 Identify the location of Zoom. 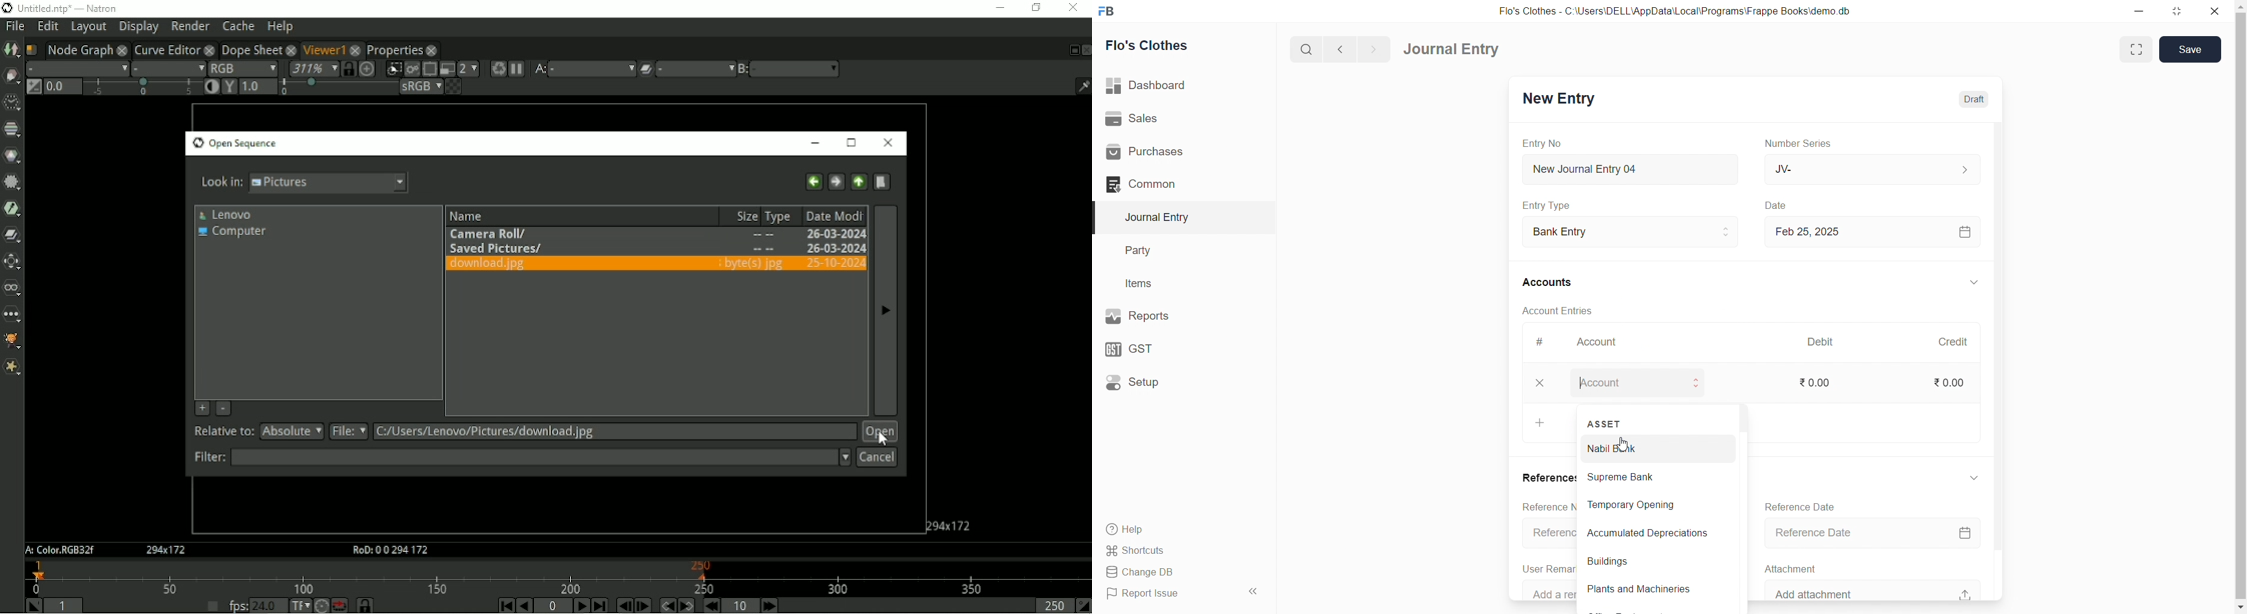
(312, 68).